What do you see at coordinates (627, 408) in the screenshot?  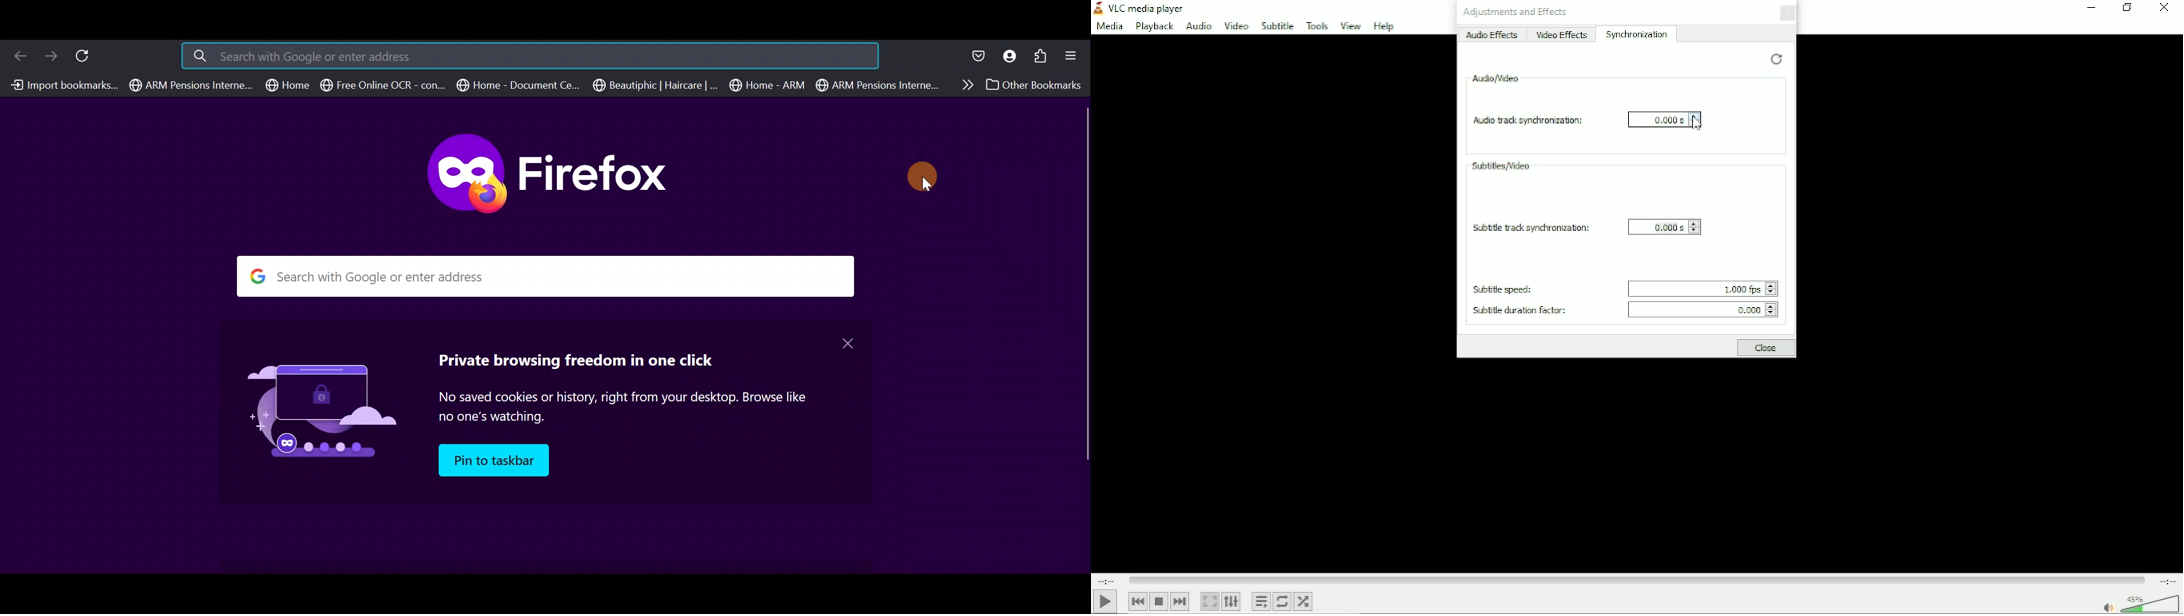 I see `No saved cookies or history, right from your desktop. Browse like no one’s watching.` at bounding box center [627, 408].